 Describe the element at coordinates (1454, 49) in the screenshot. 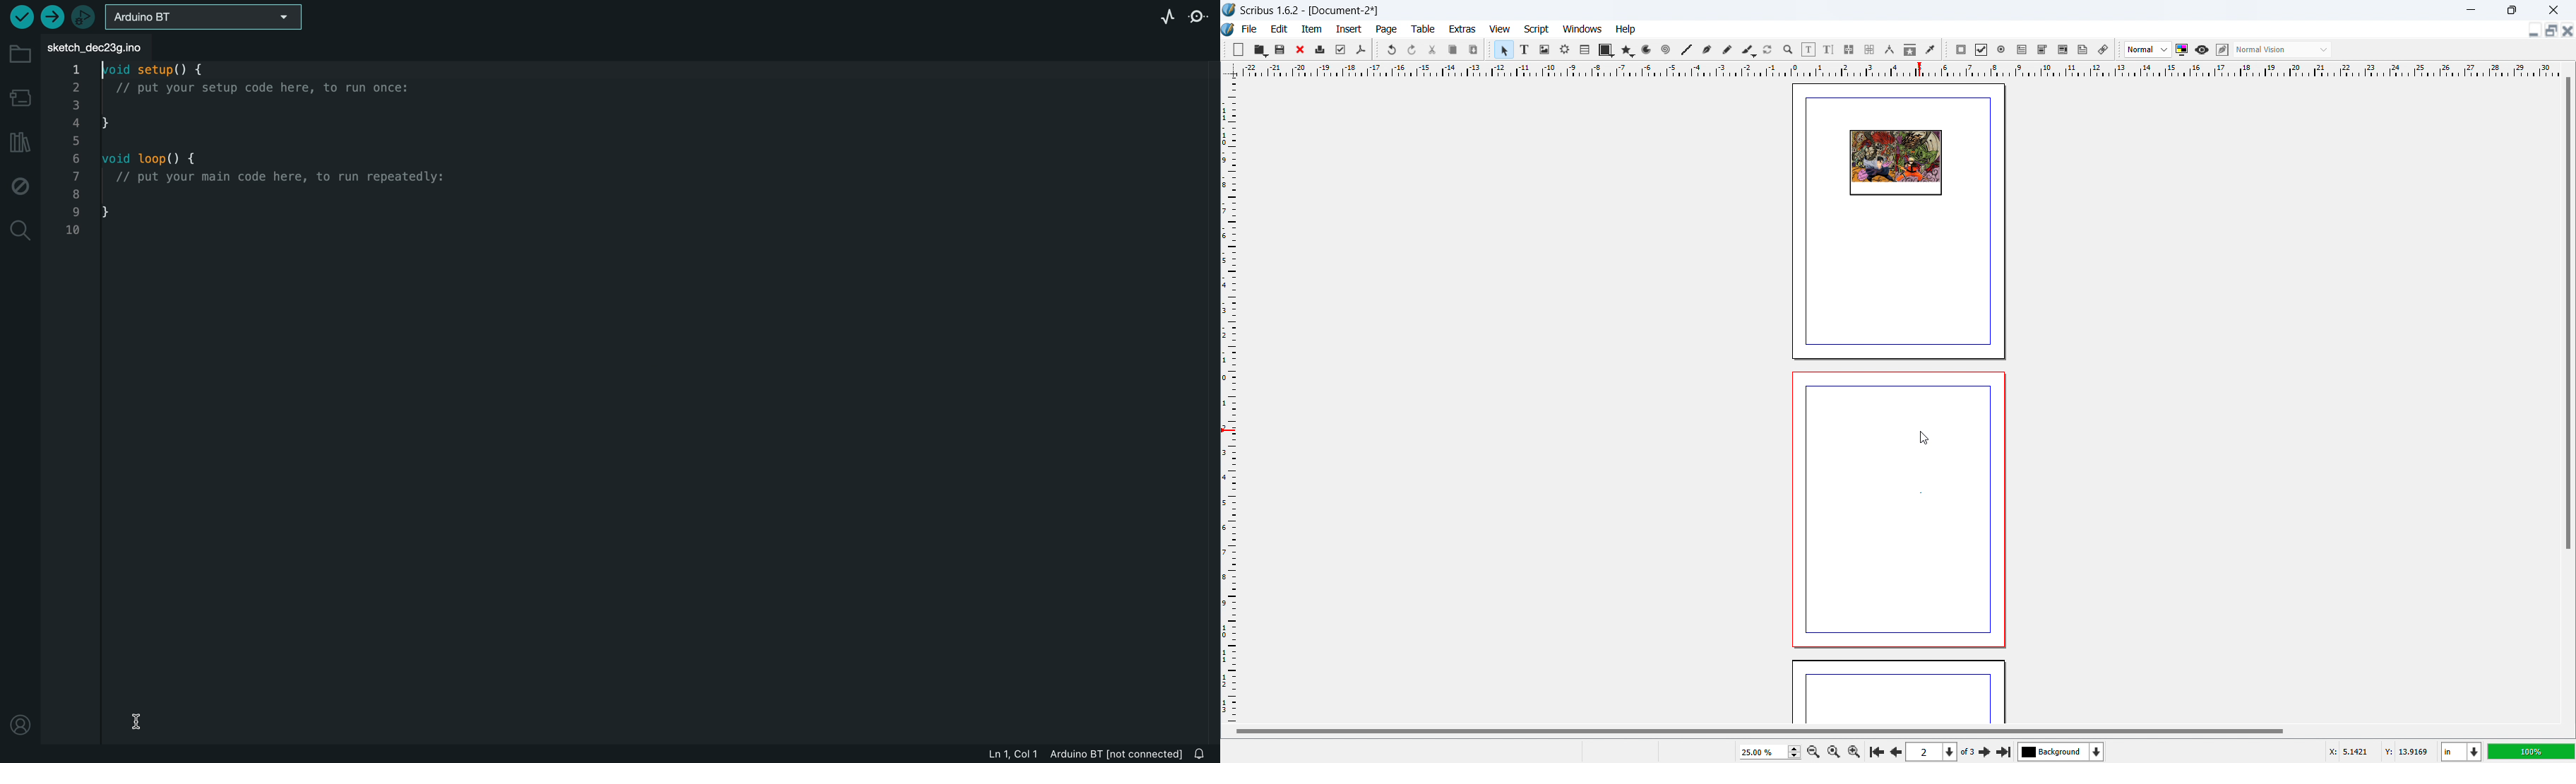

I see `copy` at that location.